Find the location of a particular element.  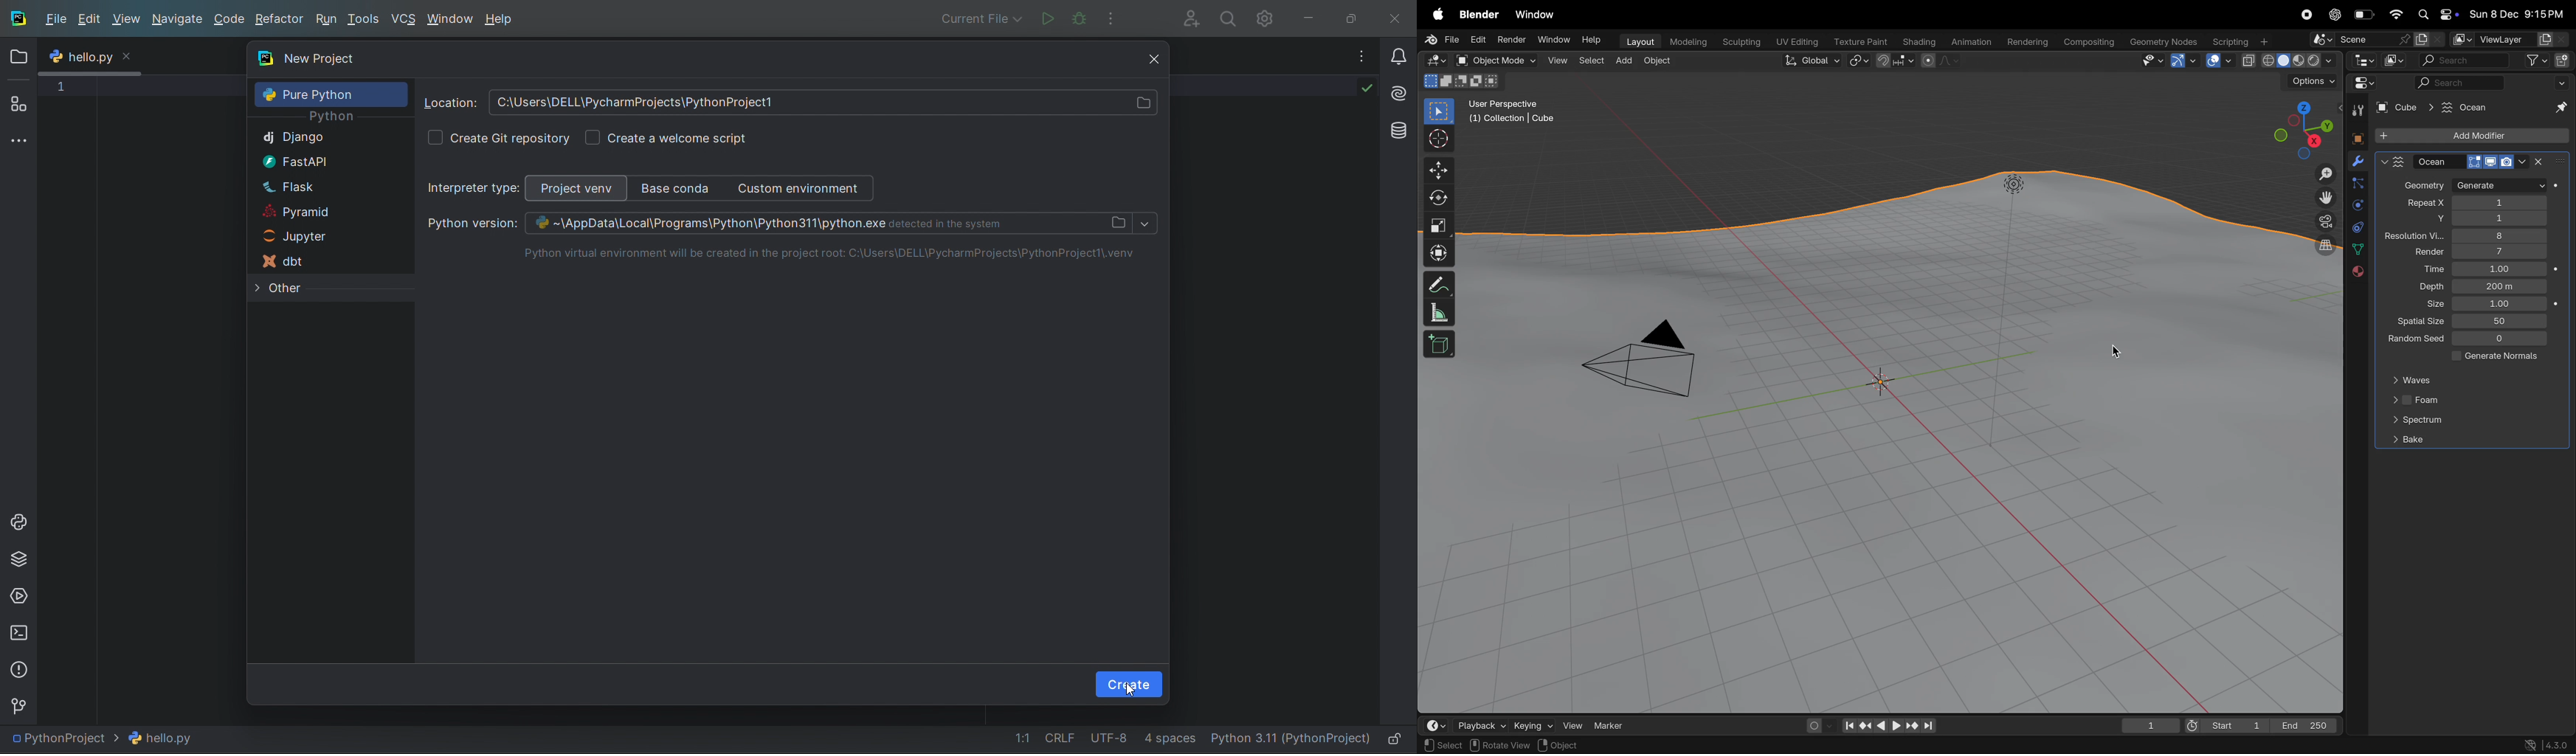

200m is located at coordinates (2501, 287).